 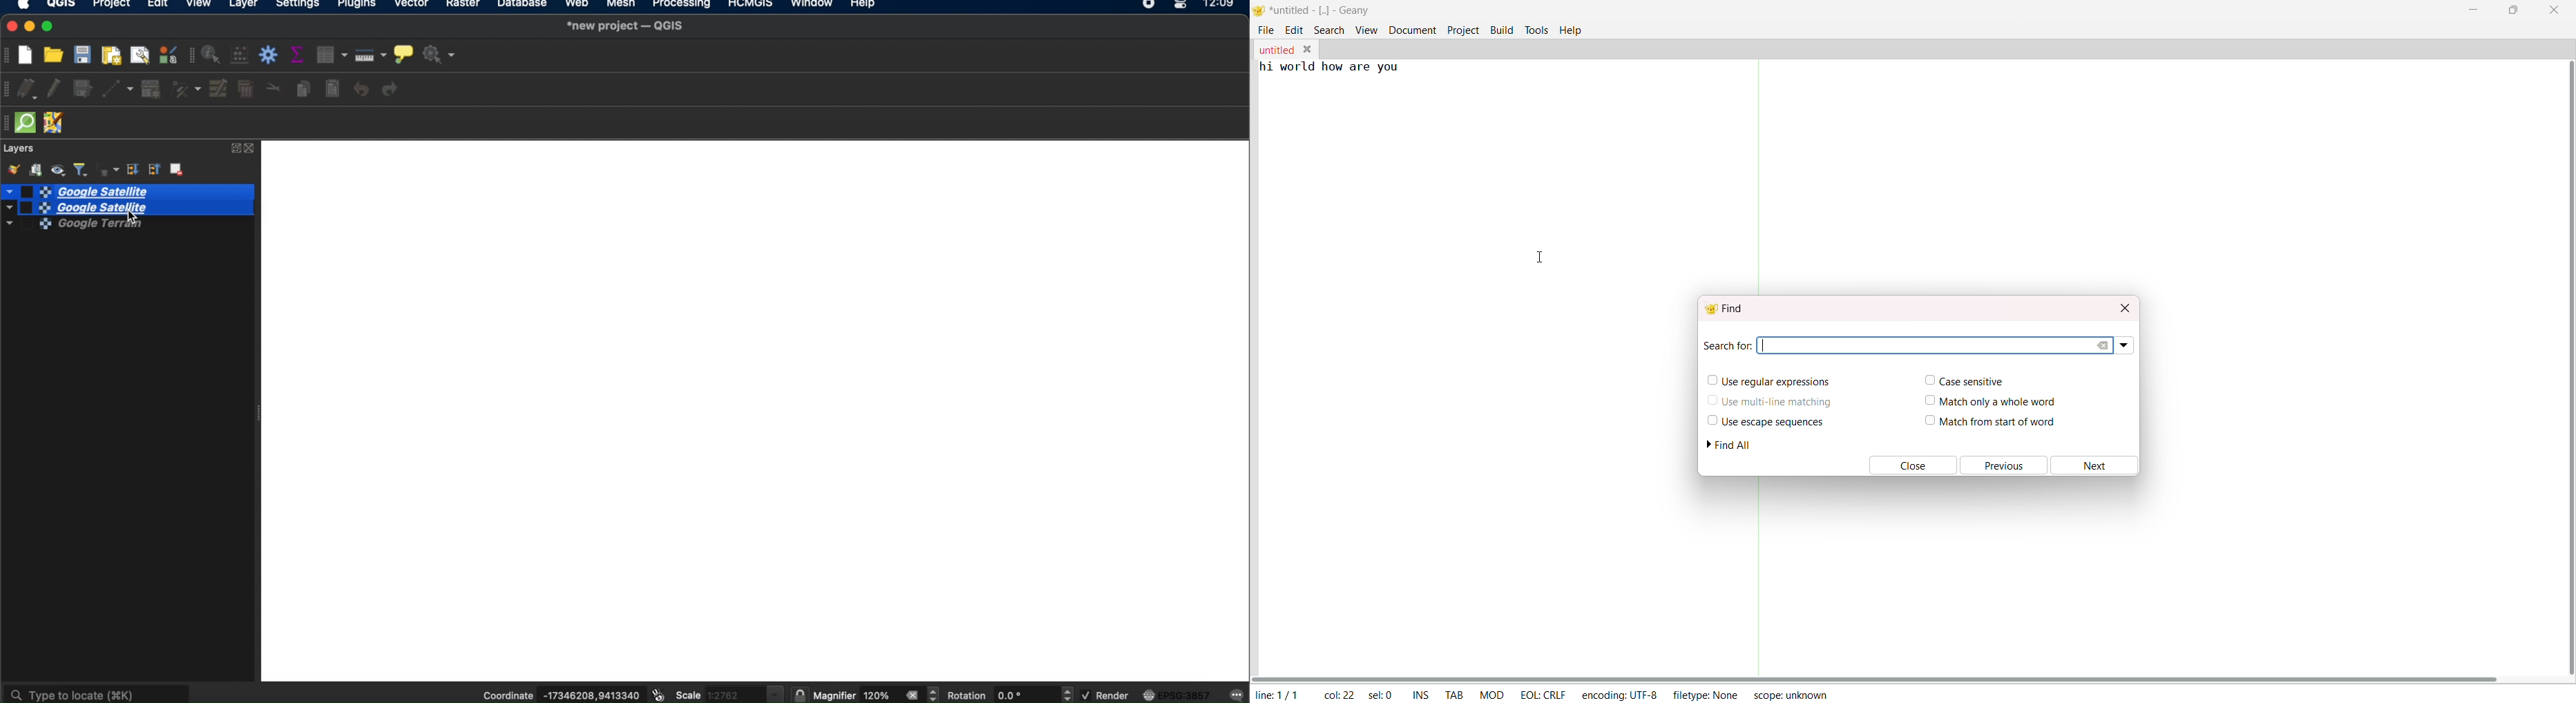 What do you see at coordinates (8, 123) in the screenshot?
I see `hidden toolbar` at bounding box center [8, 123].